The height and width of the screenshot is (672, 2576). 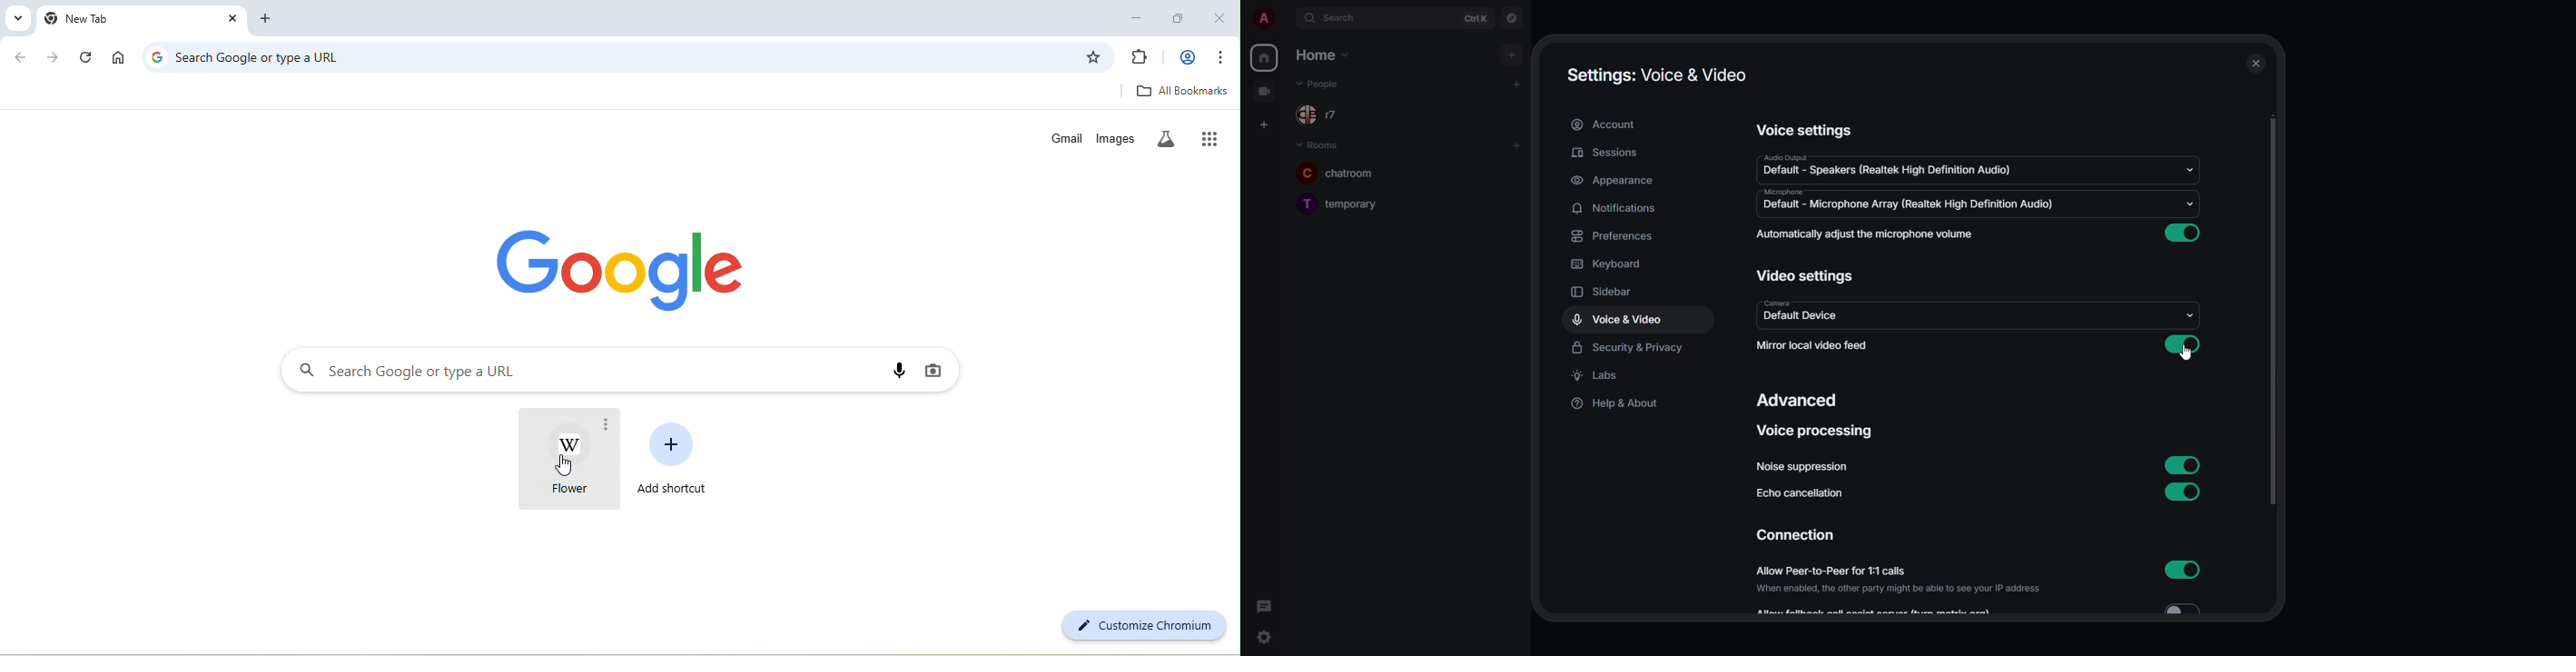 I want to click on close, so click(x=2258, y=64).